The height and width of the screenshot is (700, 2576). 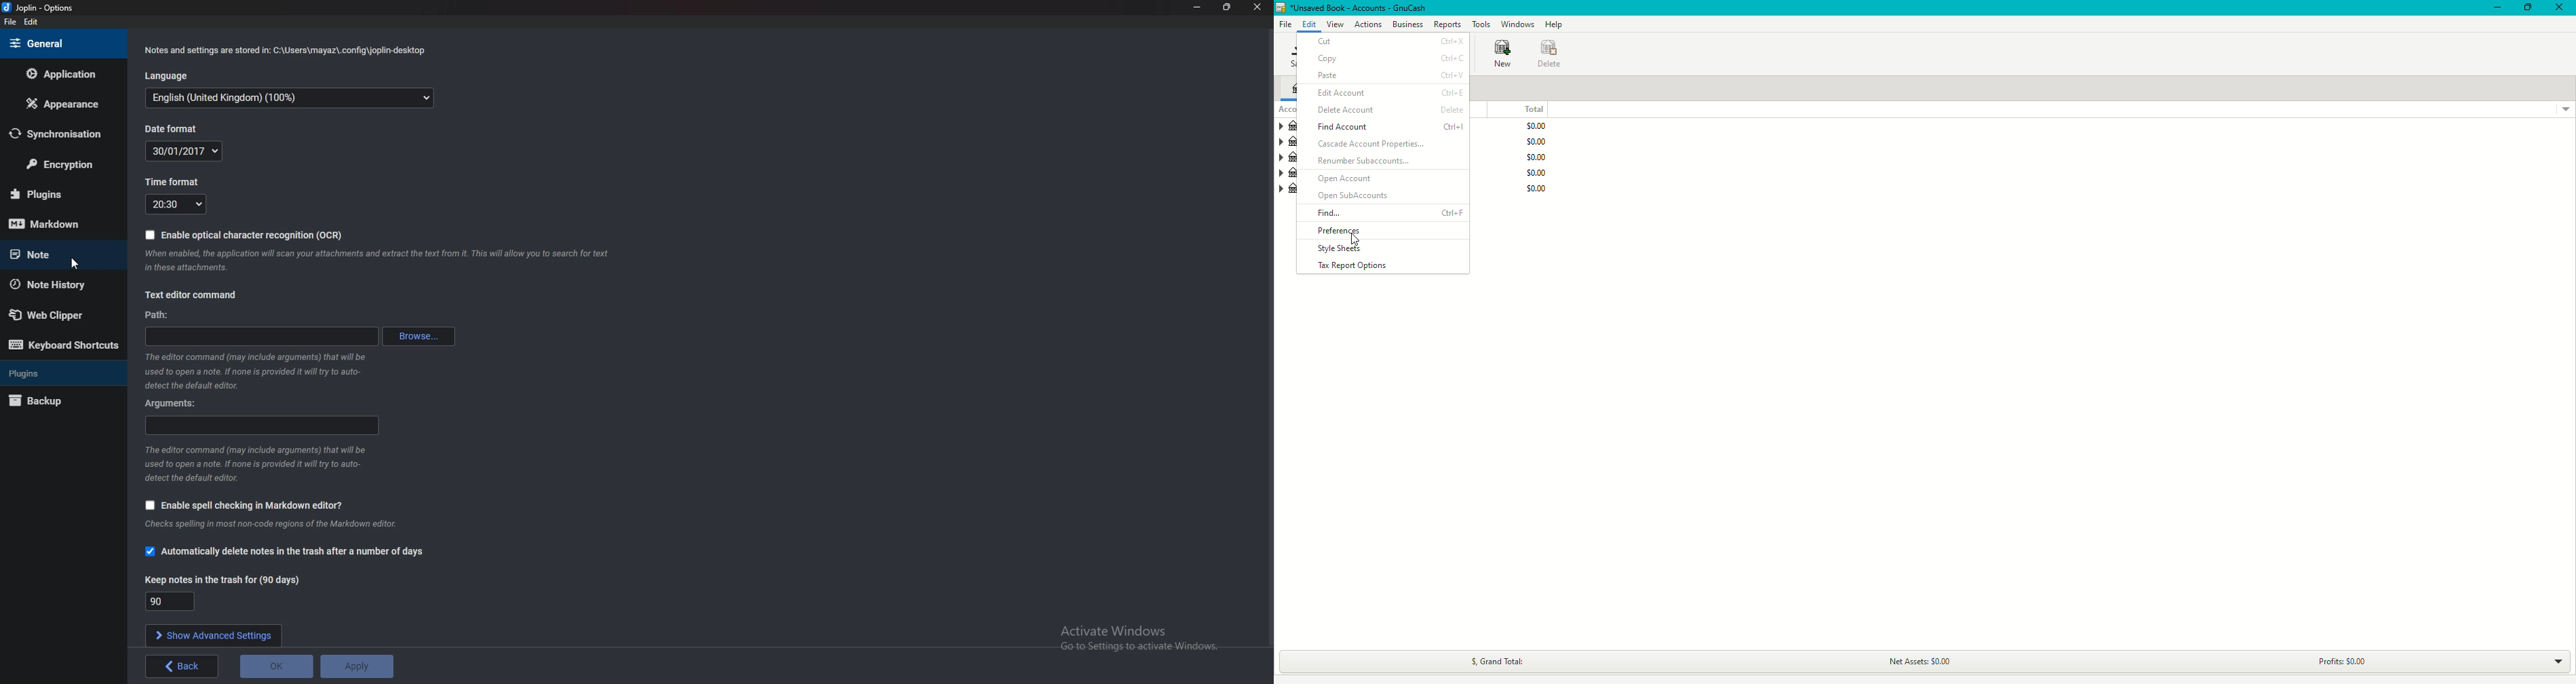 What do you see at coordinates (182, 665) in the screenshot?
I see `Back` at bounding box center [182, 665].